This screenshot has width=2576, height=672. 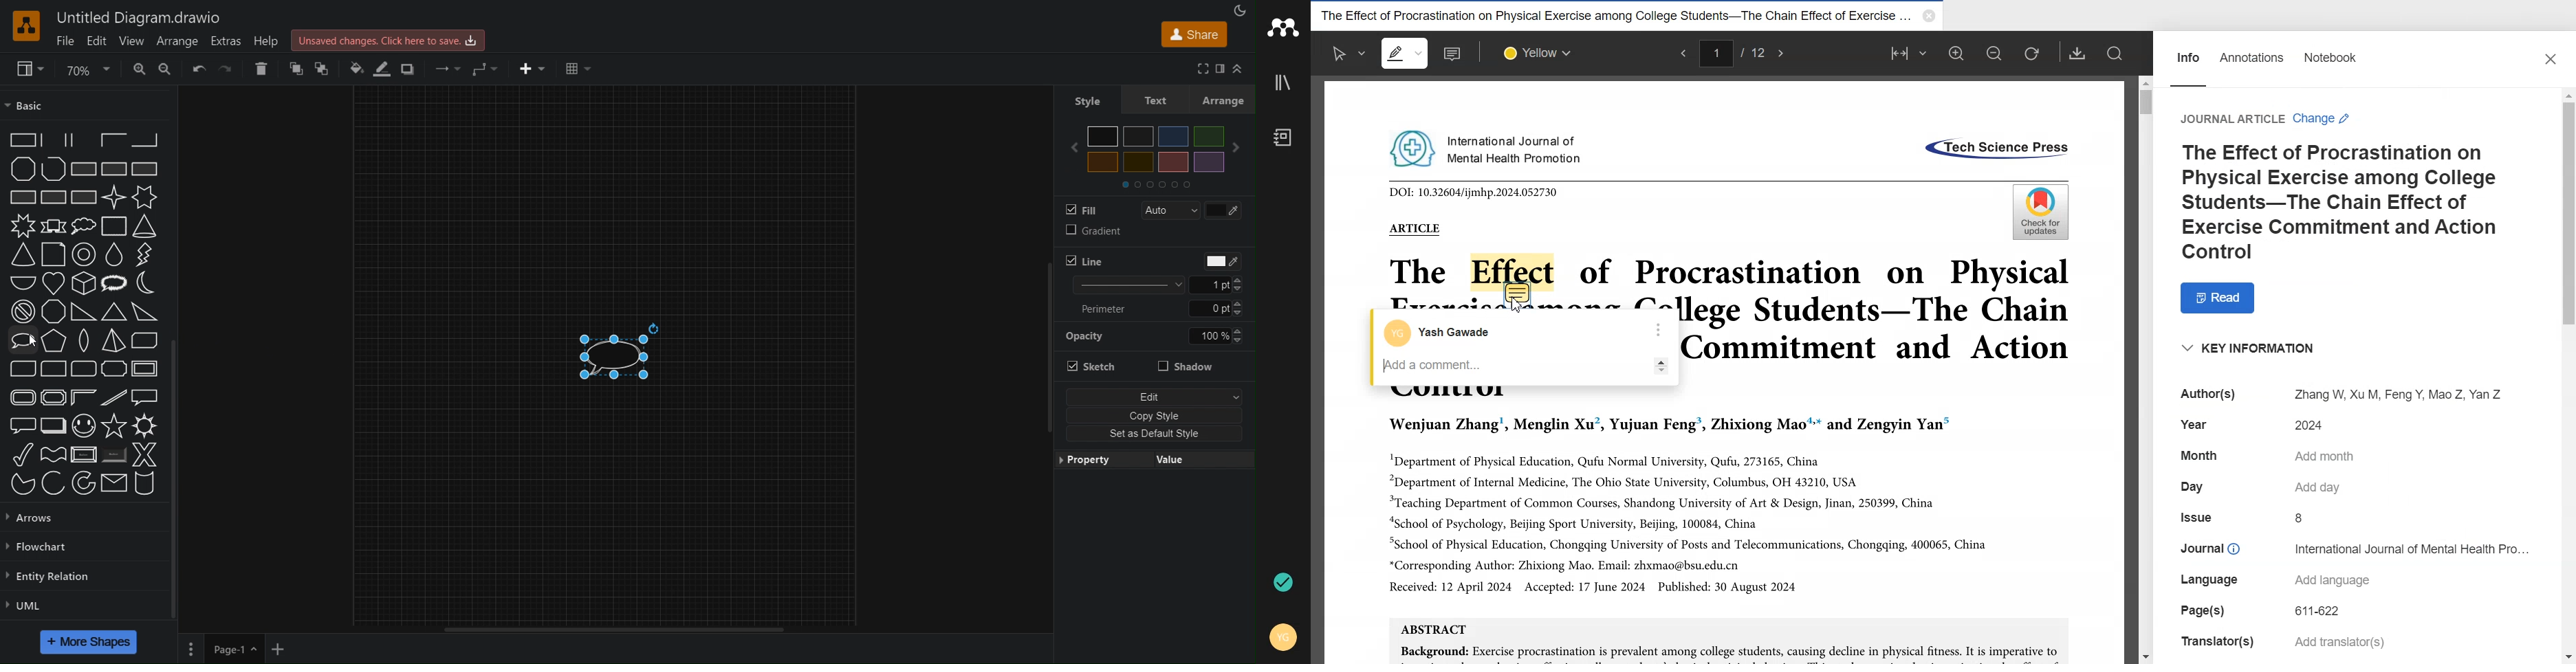 What do you see at coordinates (114, 483) in the screenshot?
I see `Message` at bounding box center [114, 483].